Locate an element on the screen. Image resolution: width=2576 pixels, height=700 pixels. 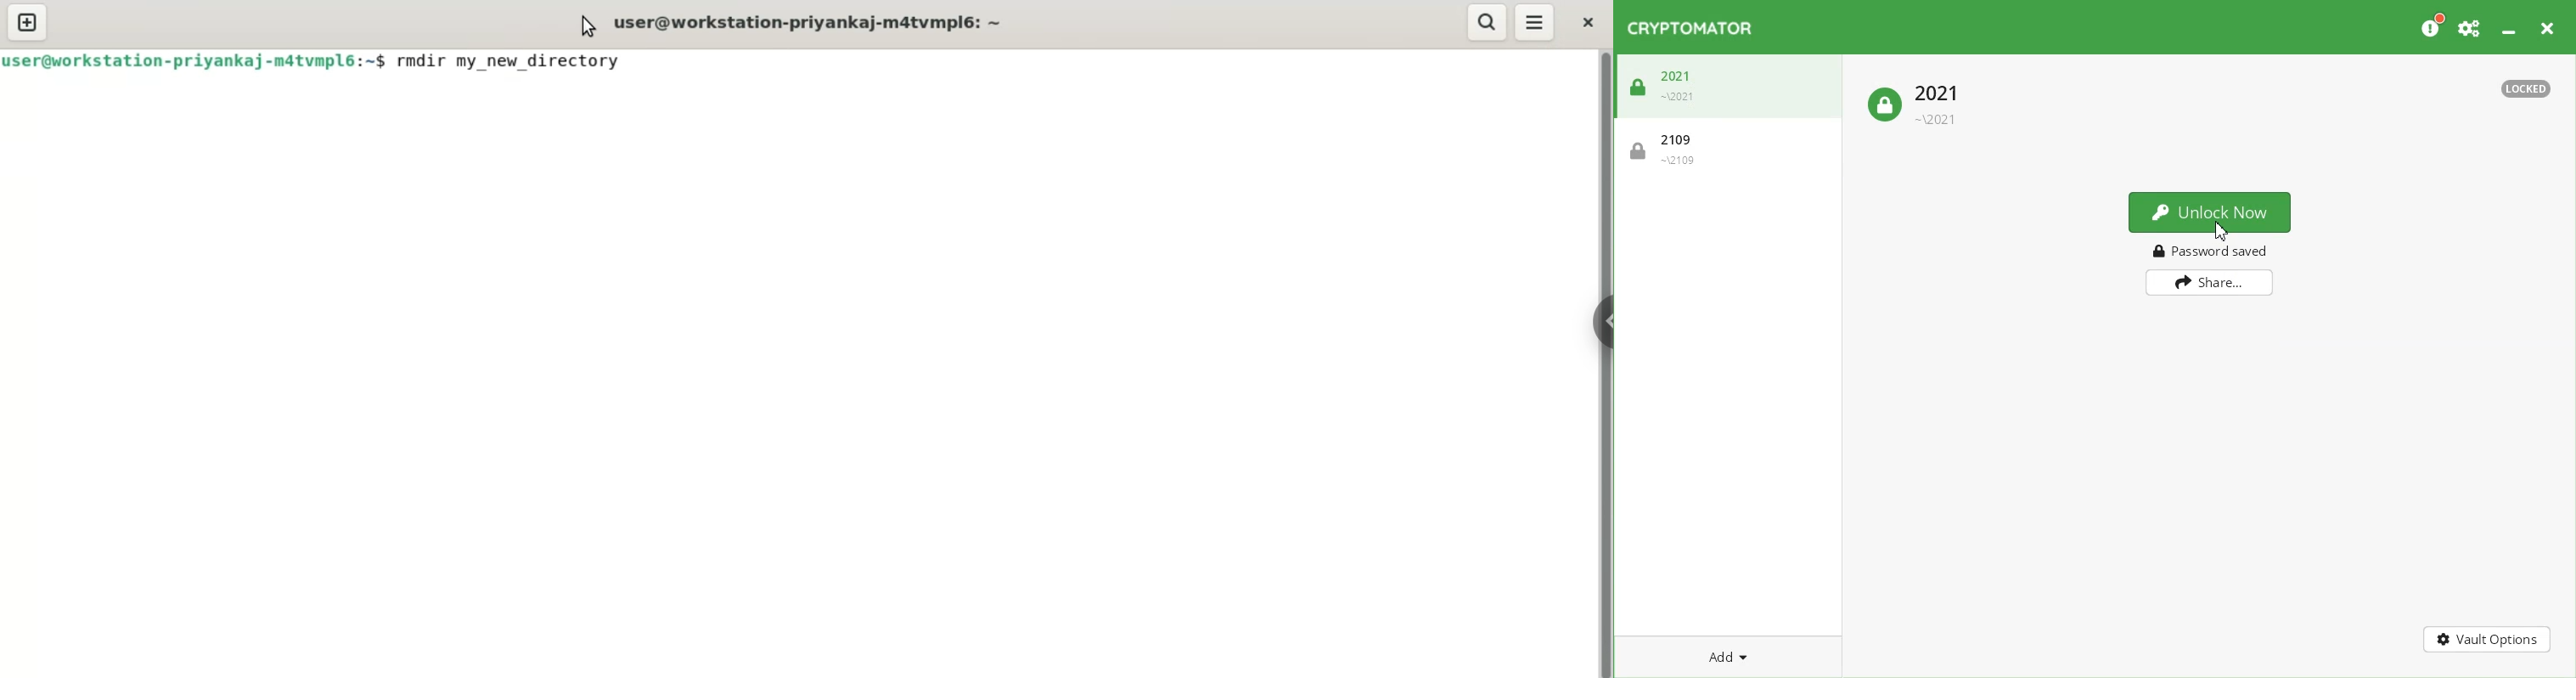
user@workstation-priyanka-m4tvmpl6:~$ is located at coordinates (197, 66).